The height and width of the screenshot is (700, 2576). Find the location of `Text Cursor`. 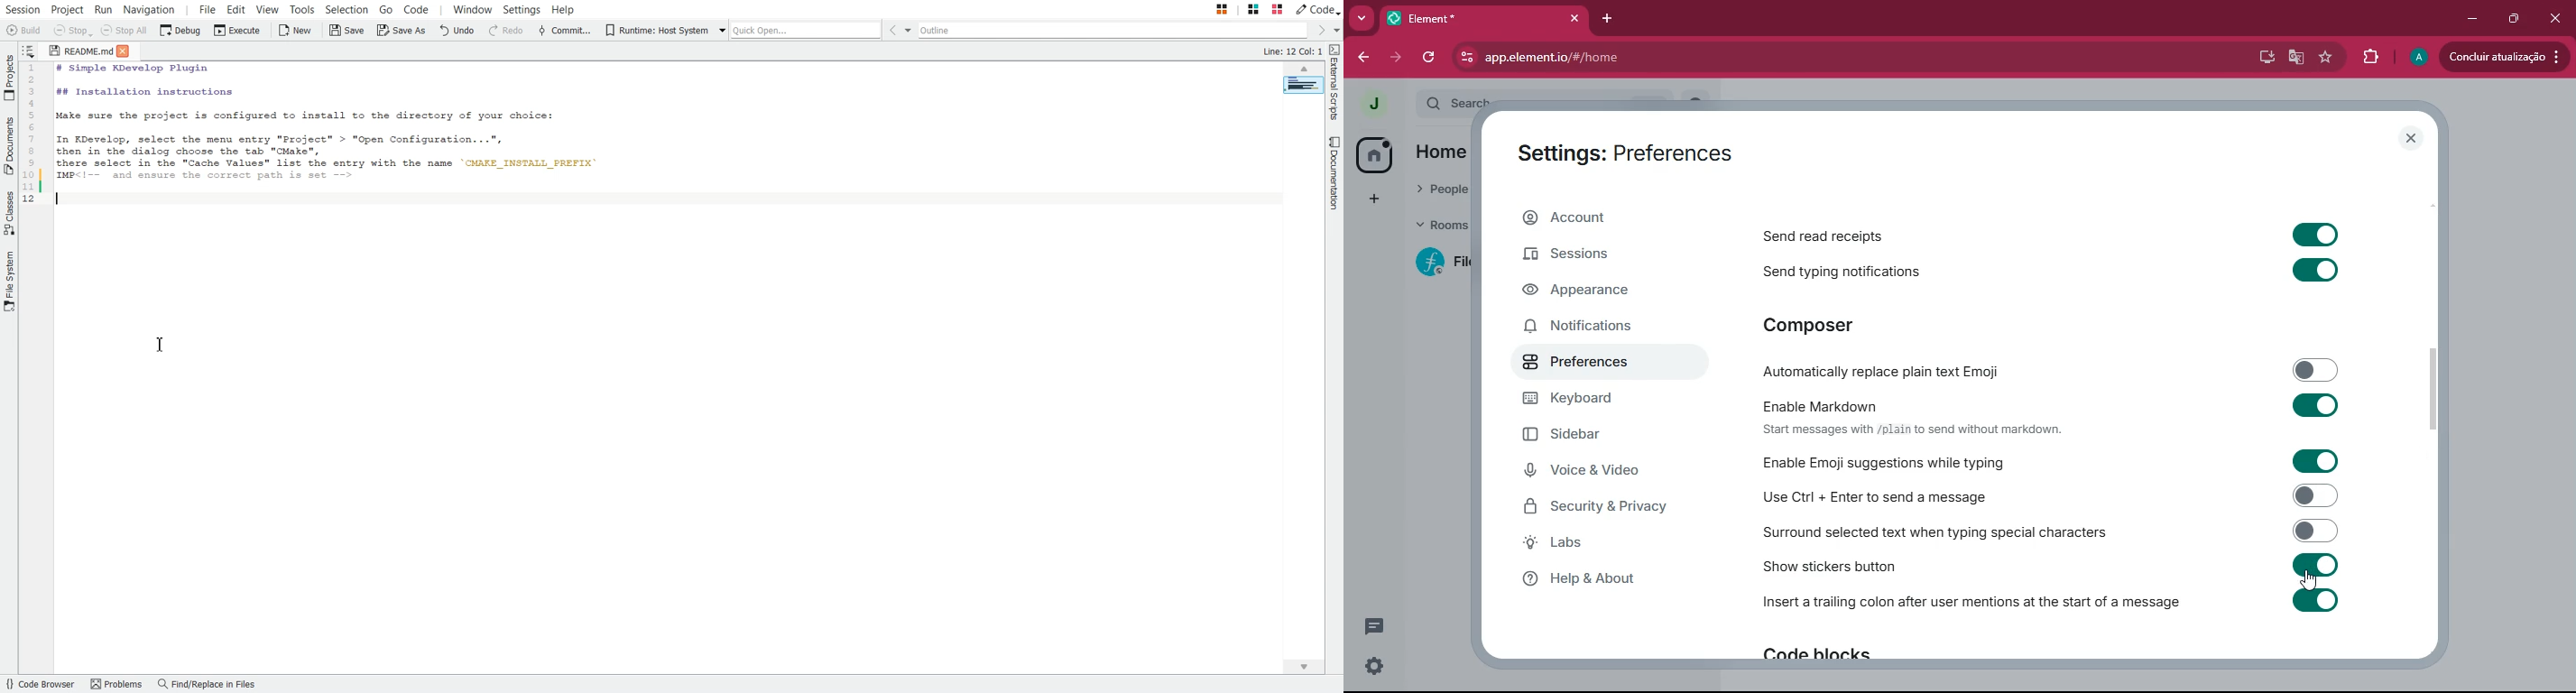

Text Cursor is located at coordinates (162, 345).